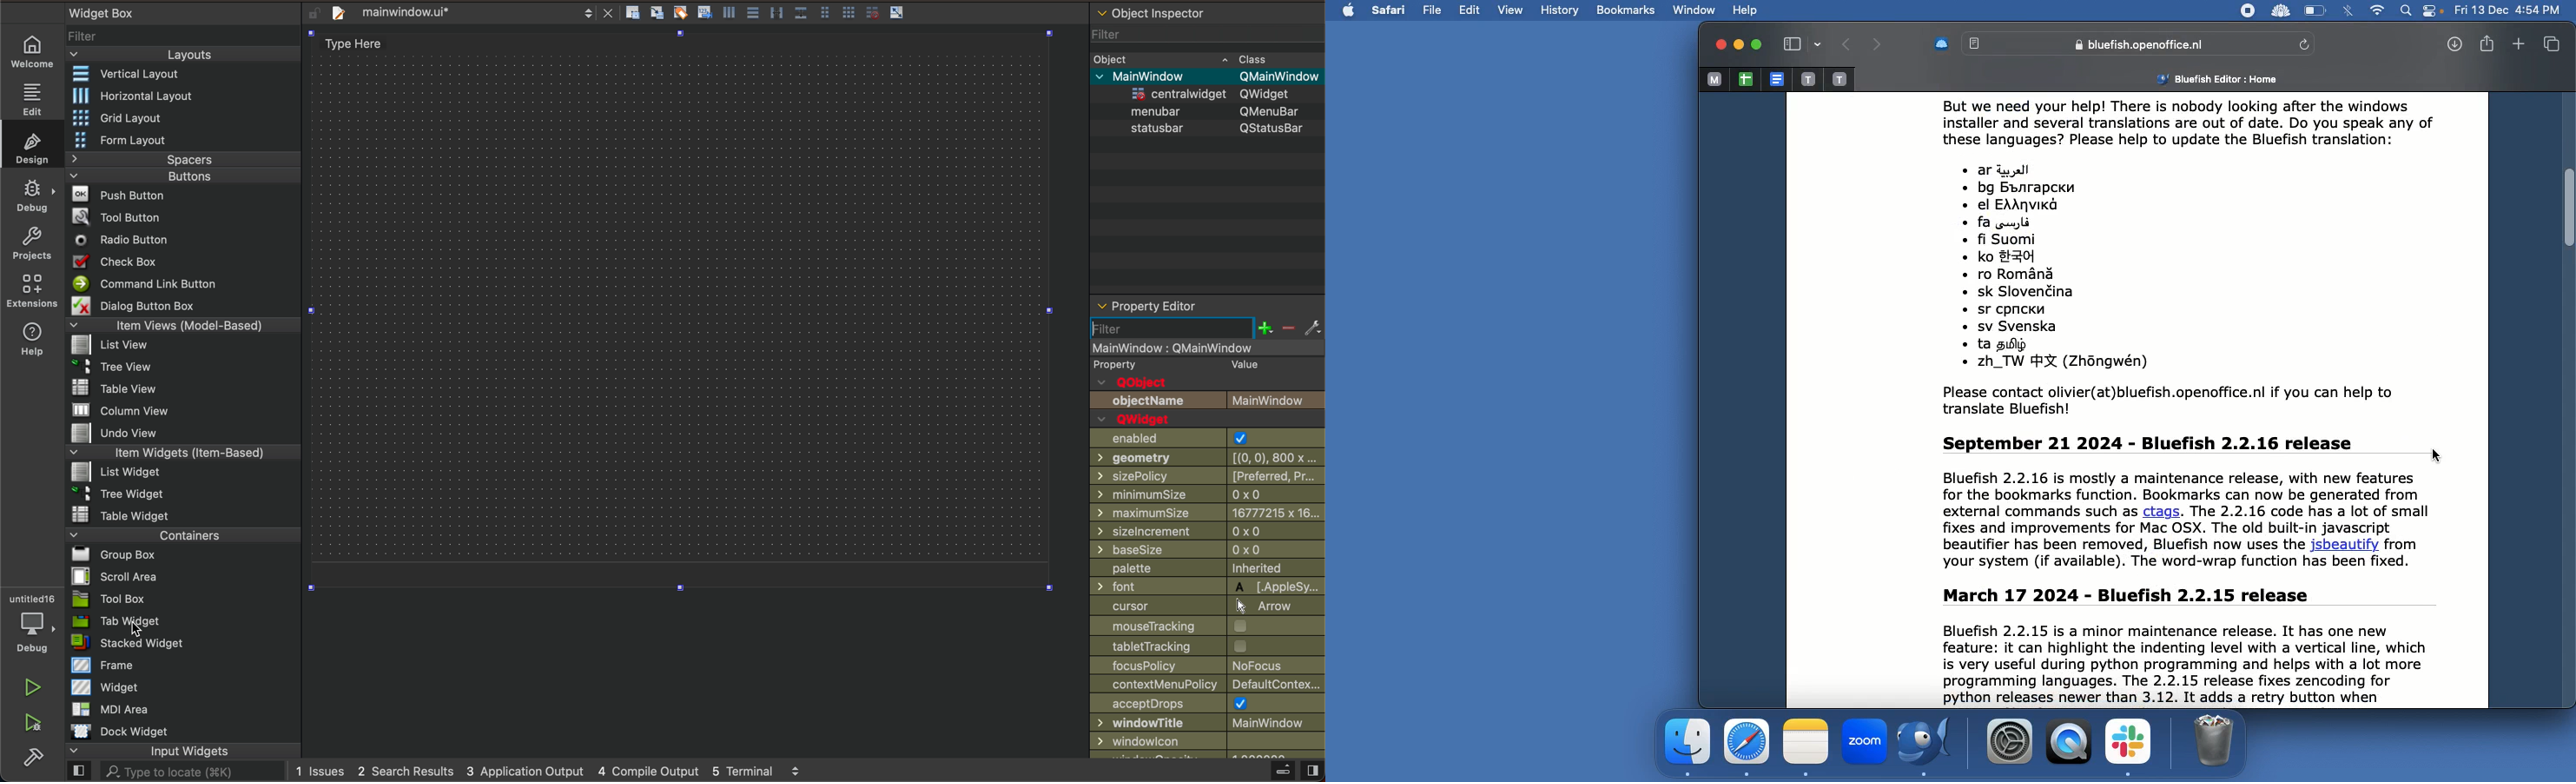  I want to click on Item Views (Model-Based), so click(184, 326).